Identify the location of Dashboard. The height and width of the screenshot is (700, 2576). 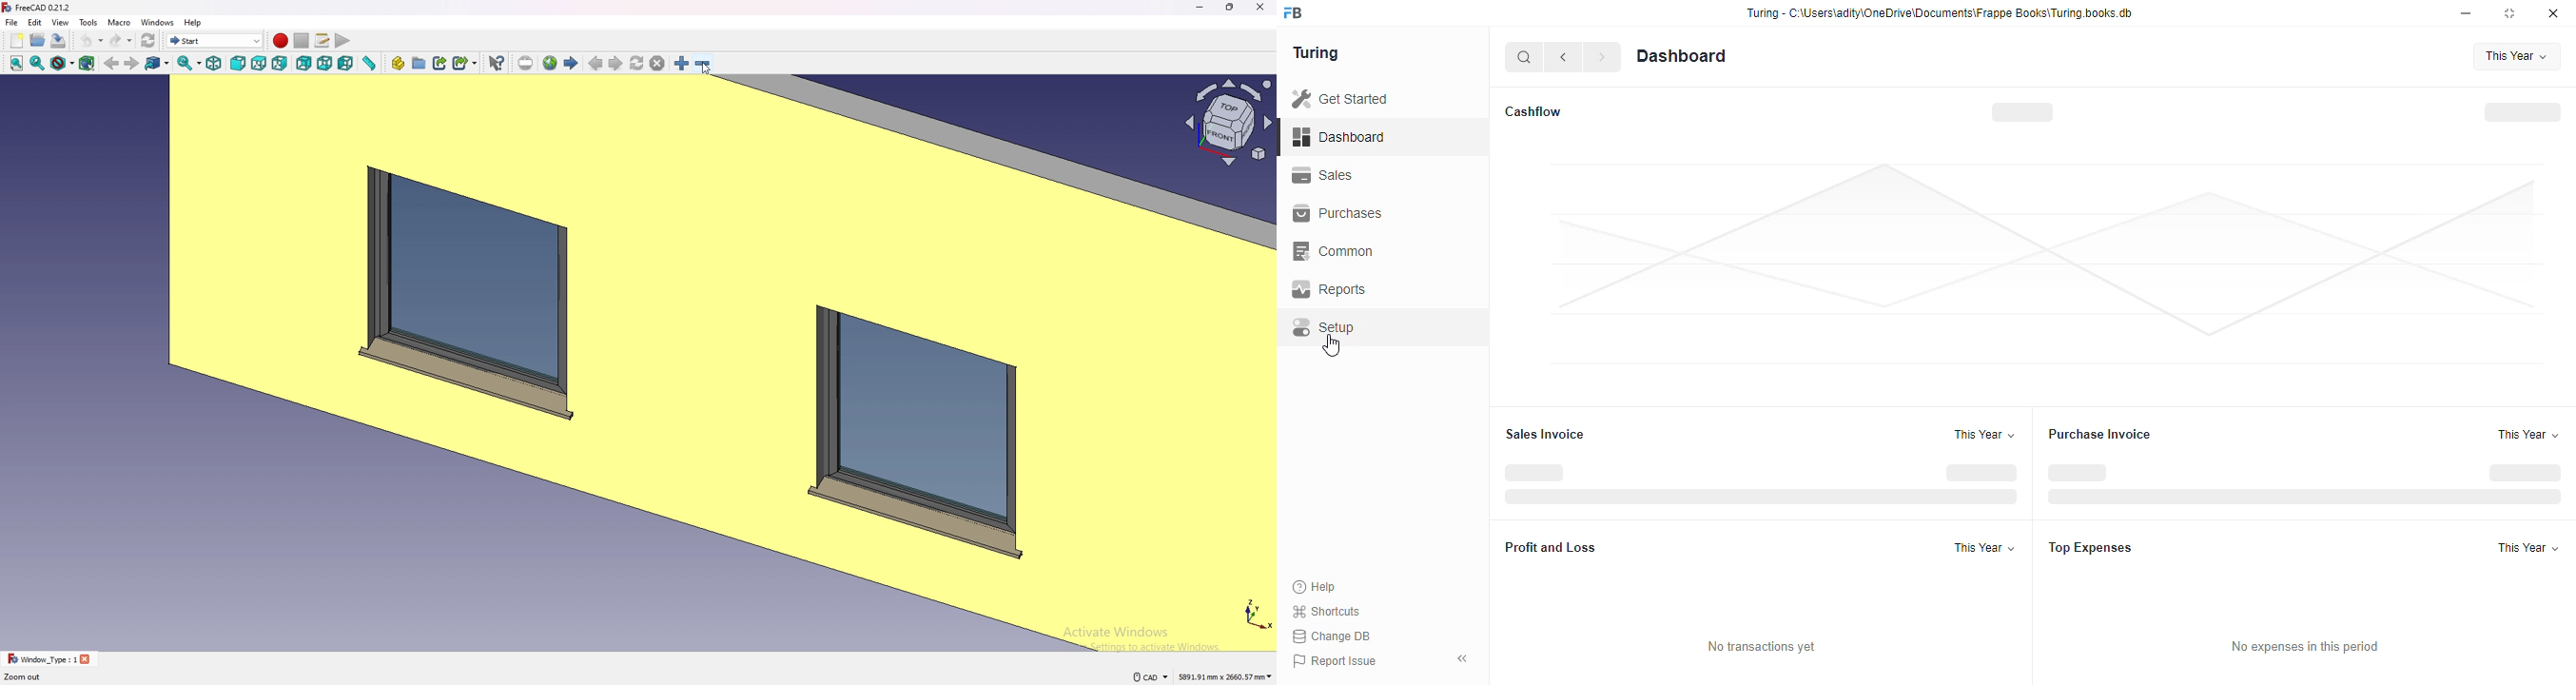
(1683, 56).